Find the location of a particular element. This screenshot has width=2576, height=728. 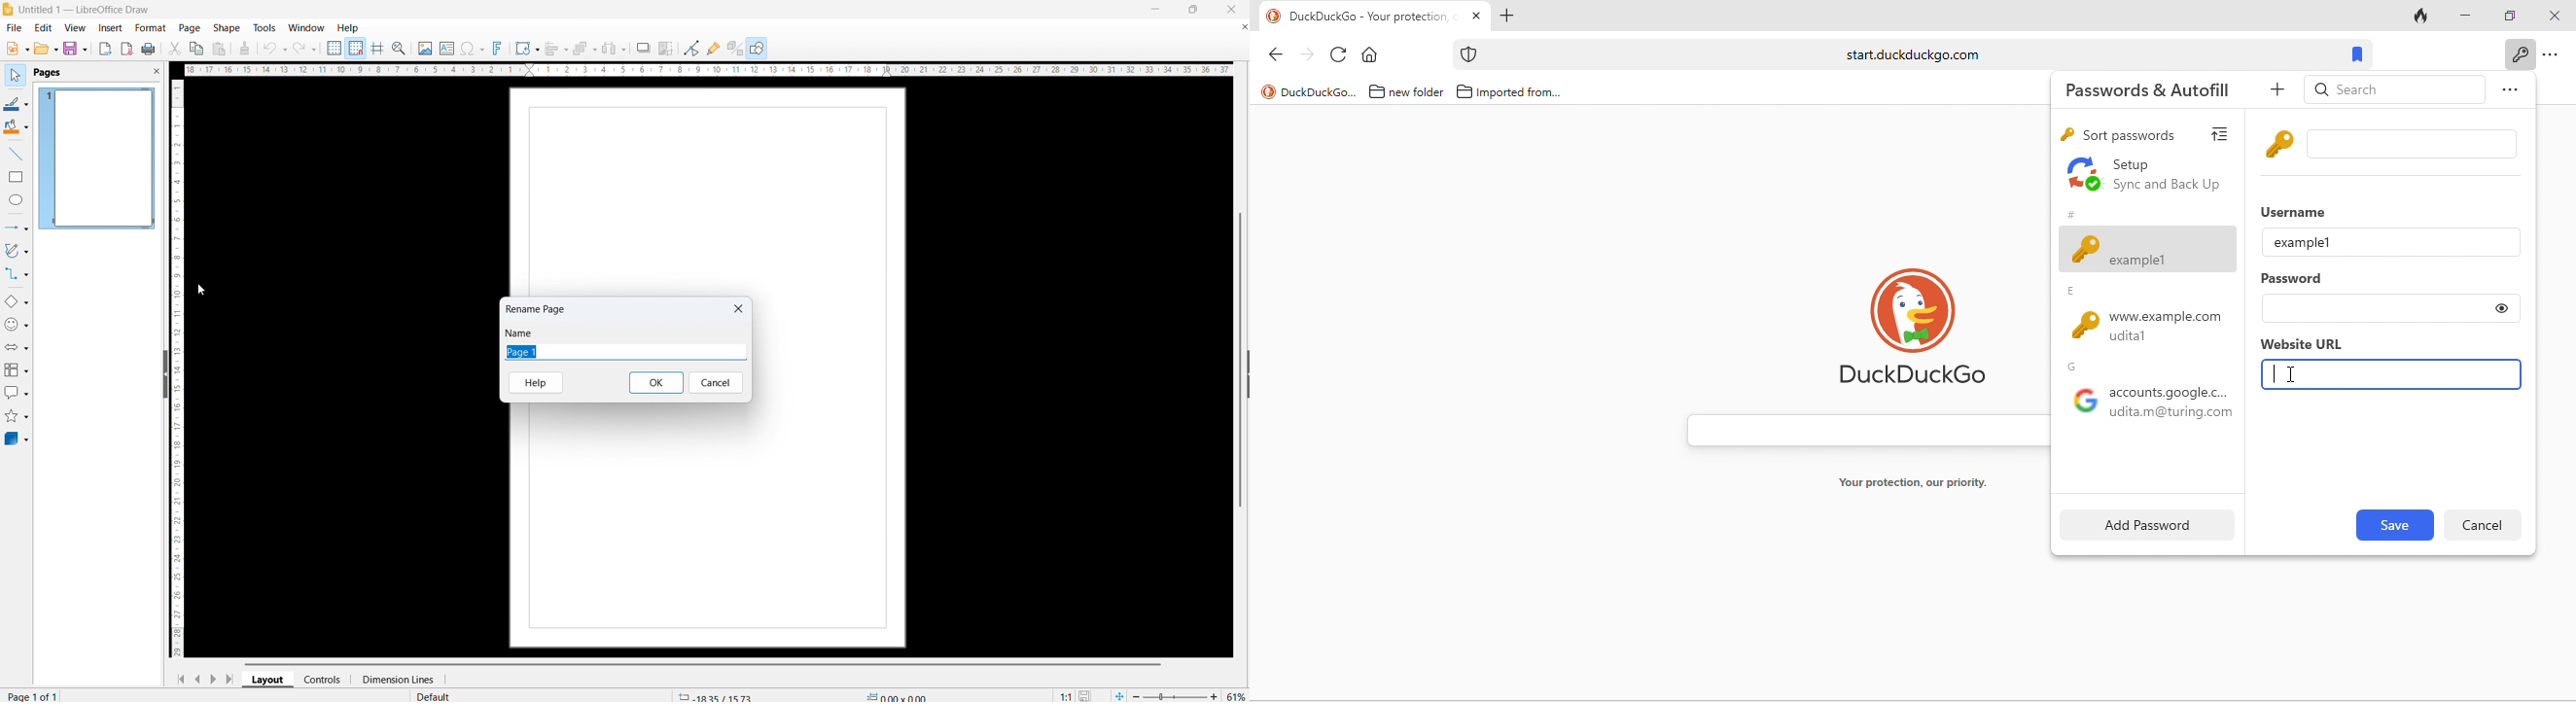

new folder is located at coordinates (1418, 93).